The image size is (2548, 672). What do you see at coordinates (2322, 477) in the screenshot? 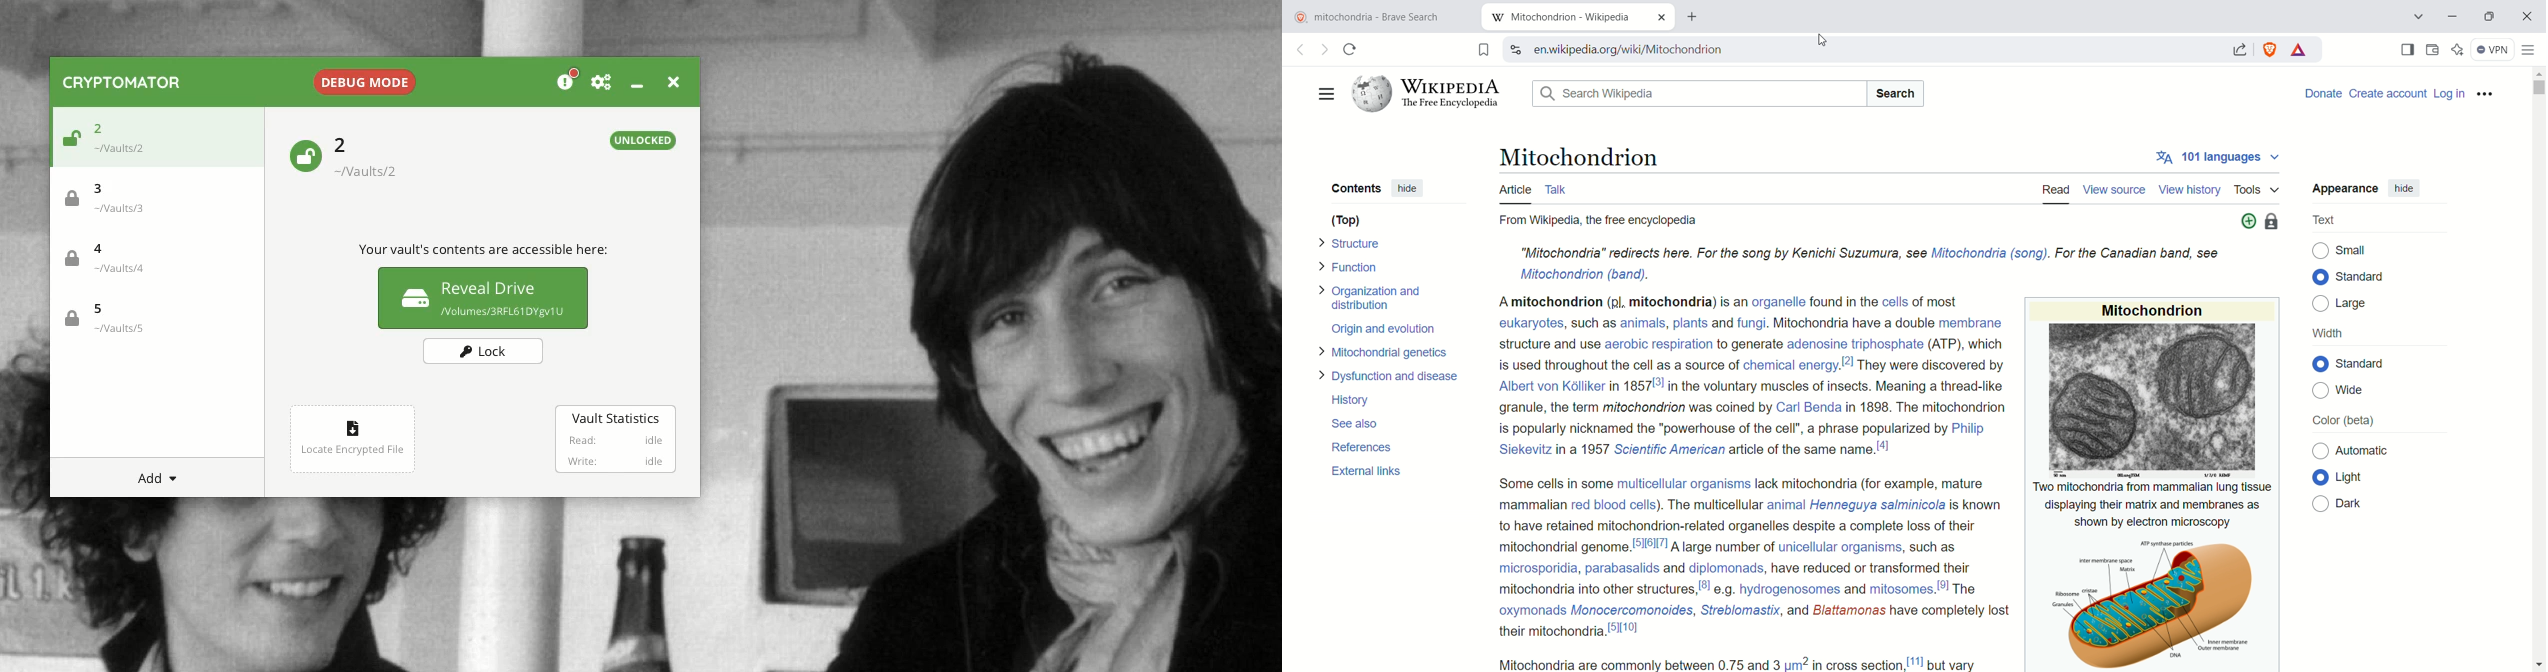
I see `Toggle on` at bounding box center [2322, 477].